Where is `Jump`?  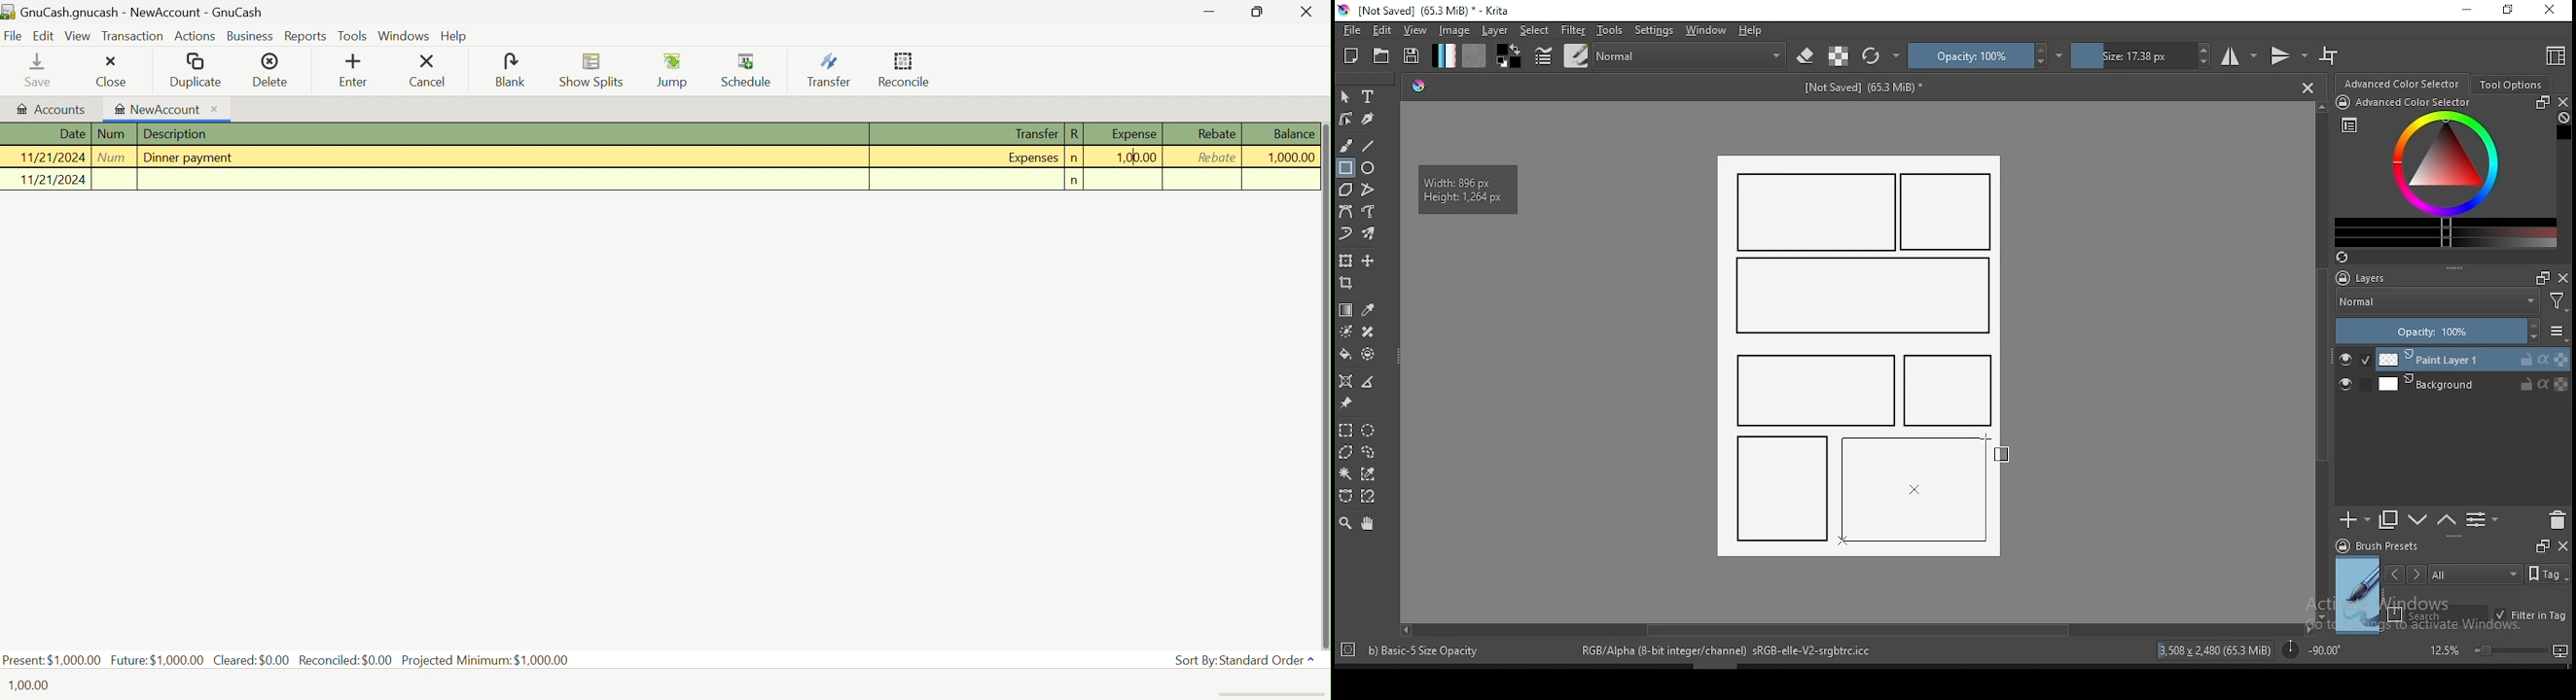
Jump is located at coordinates (673, 69).